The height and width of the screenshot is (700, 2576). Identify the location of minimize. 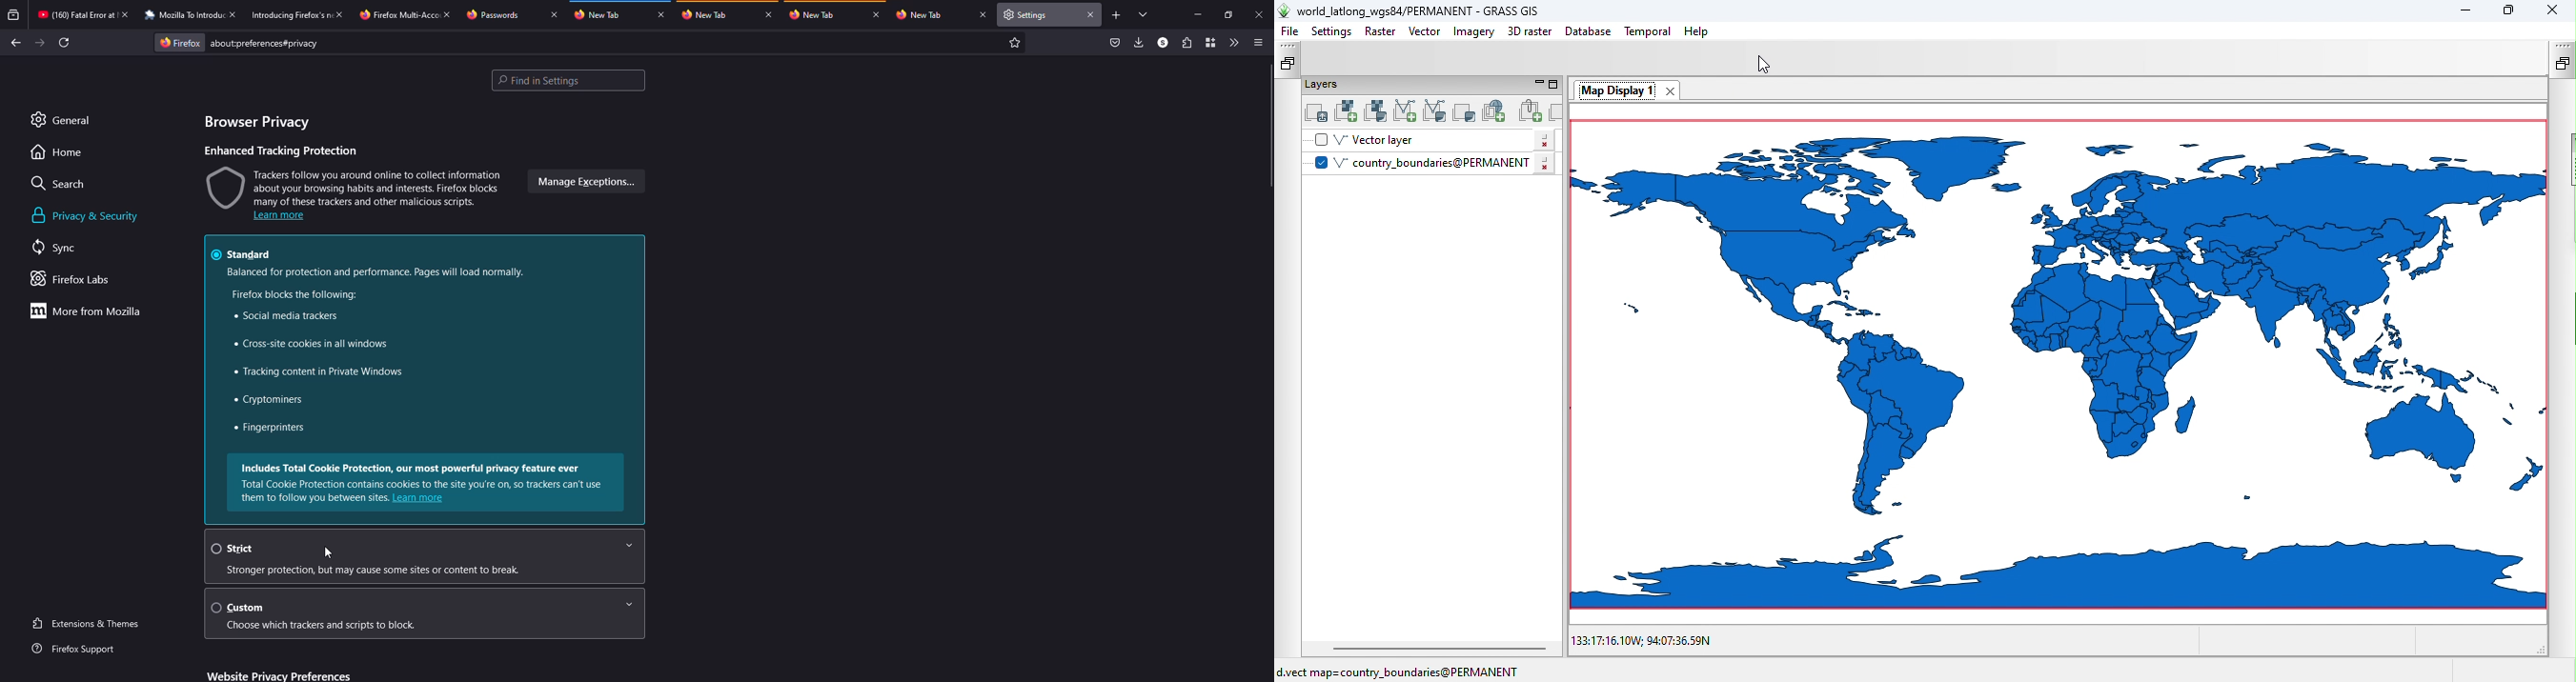
(1195, 15).